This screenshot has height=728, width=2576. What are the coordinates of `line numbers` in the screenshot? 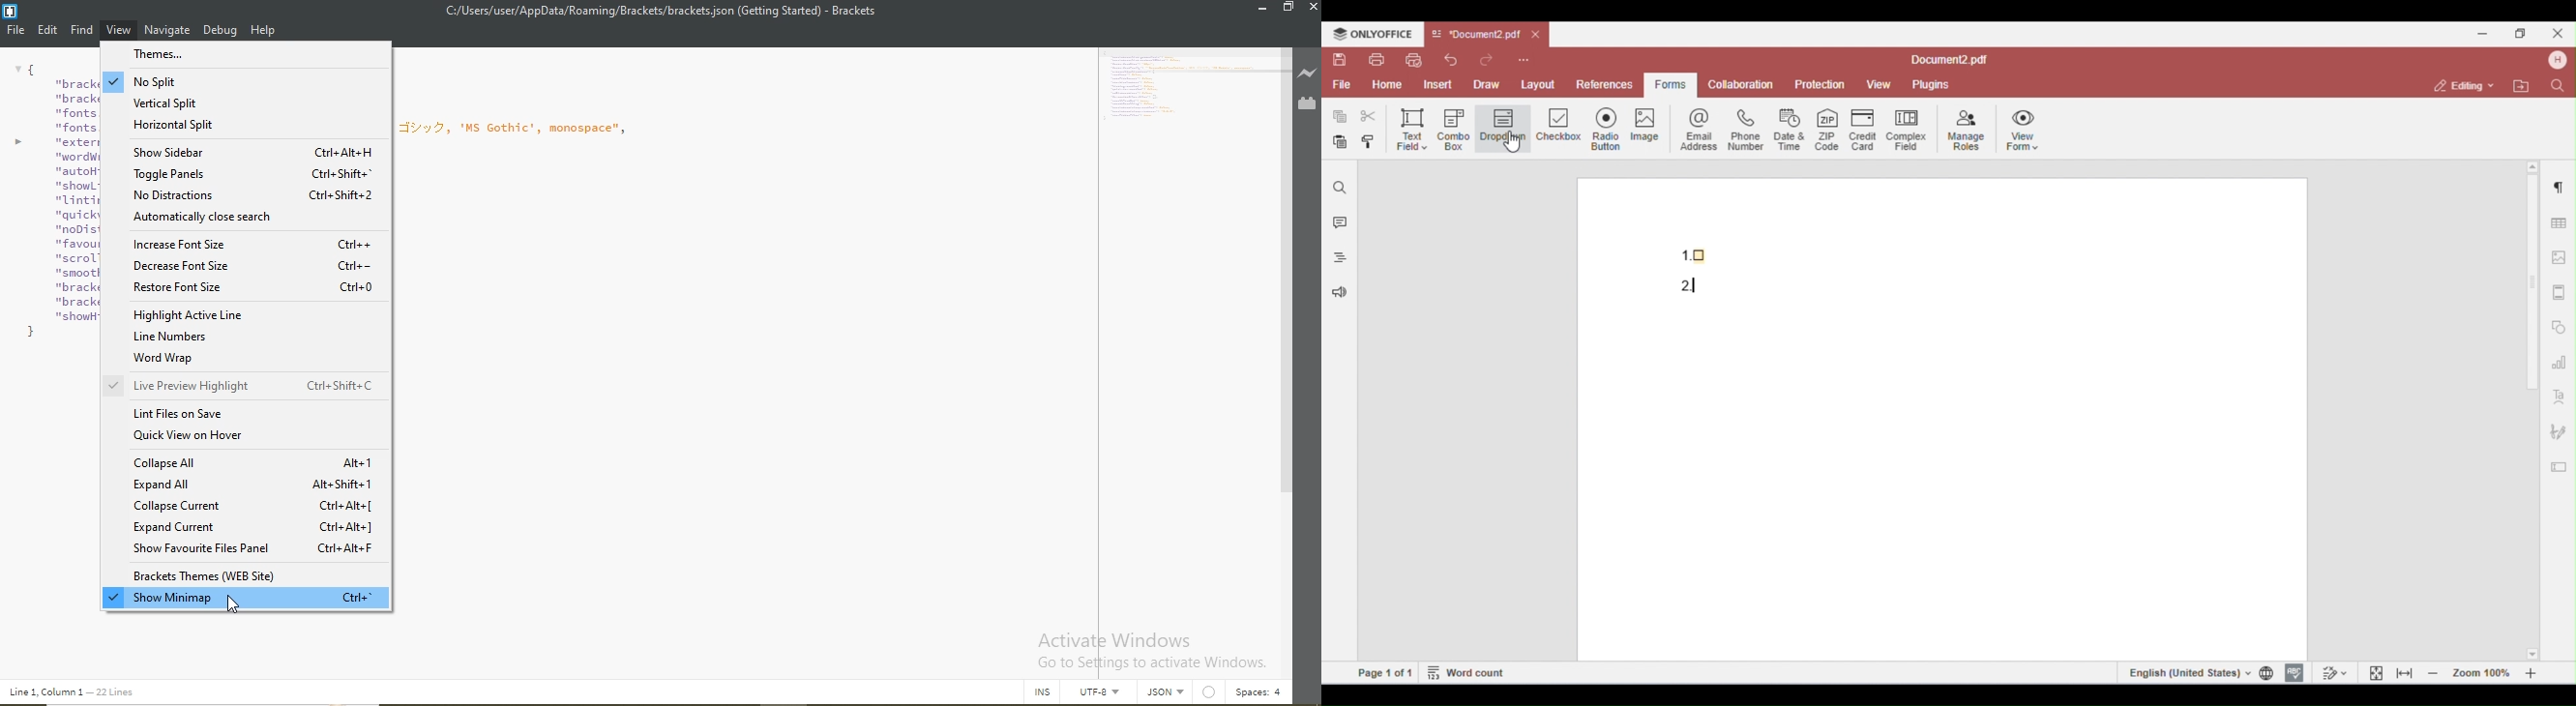 It's located at (238, 338).